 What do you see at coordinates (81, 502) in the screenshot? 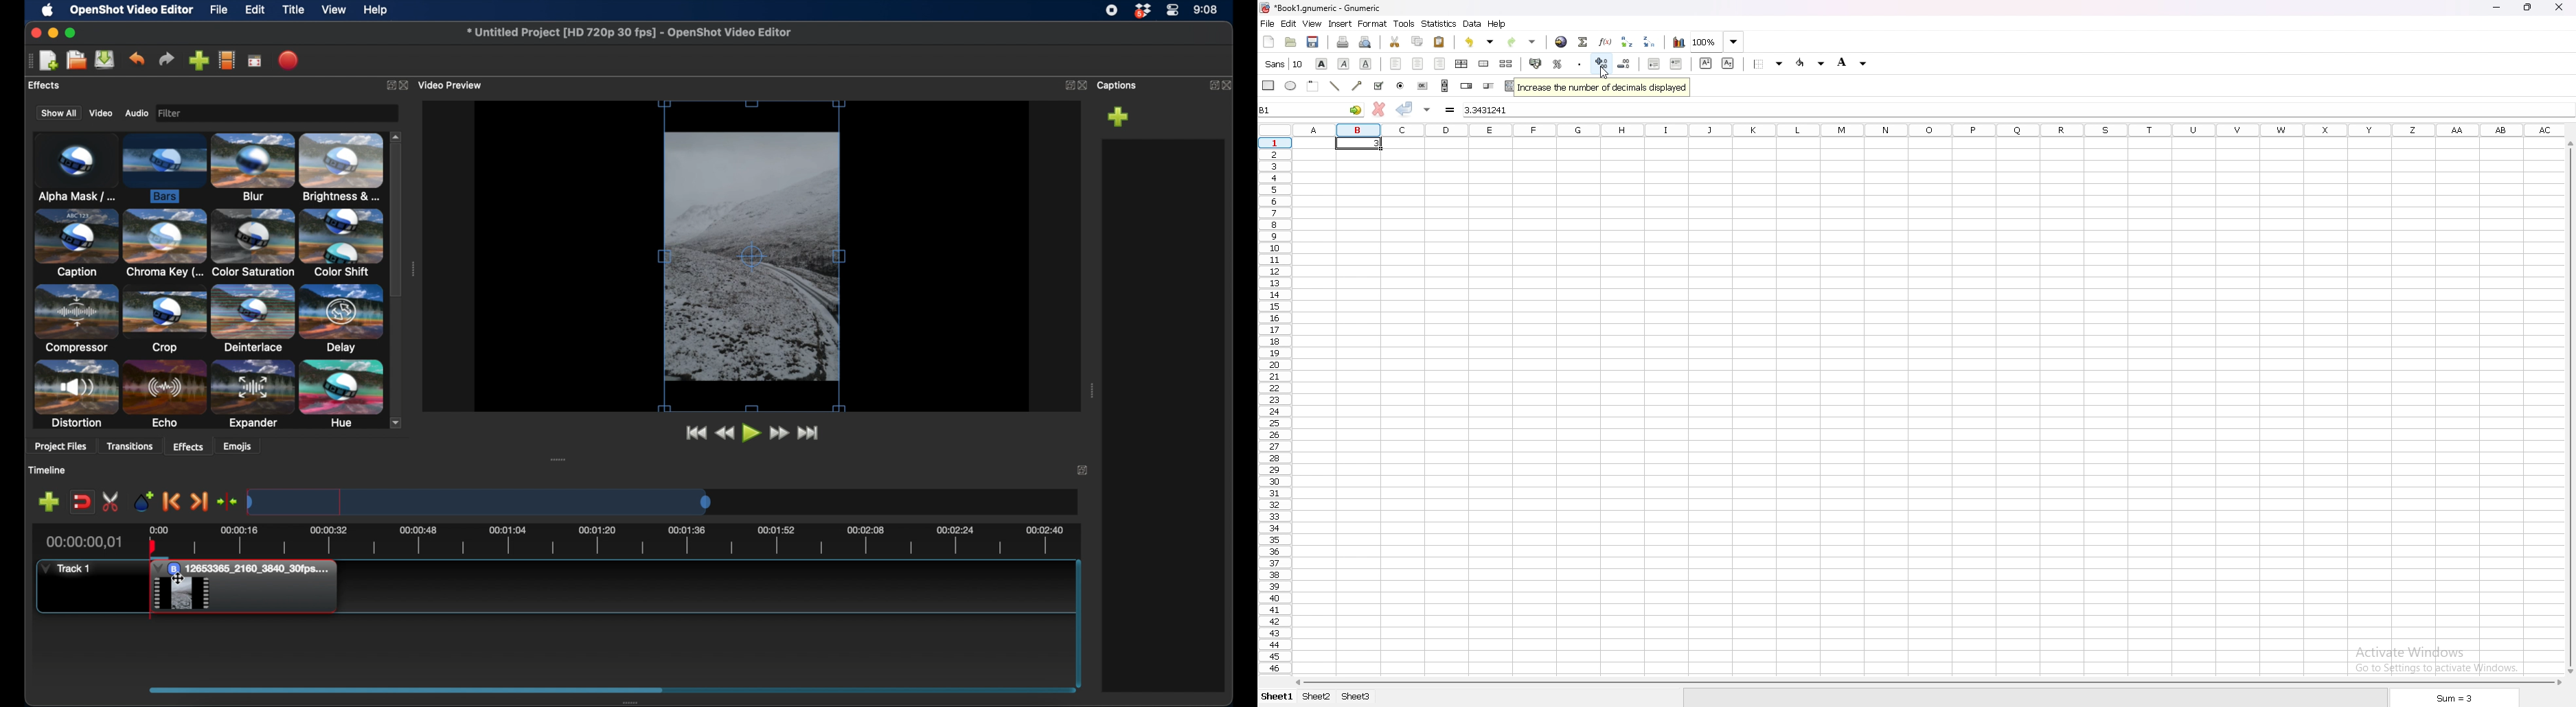
I see `disable snapping` at bounding box center [81, 502].